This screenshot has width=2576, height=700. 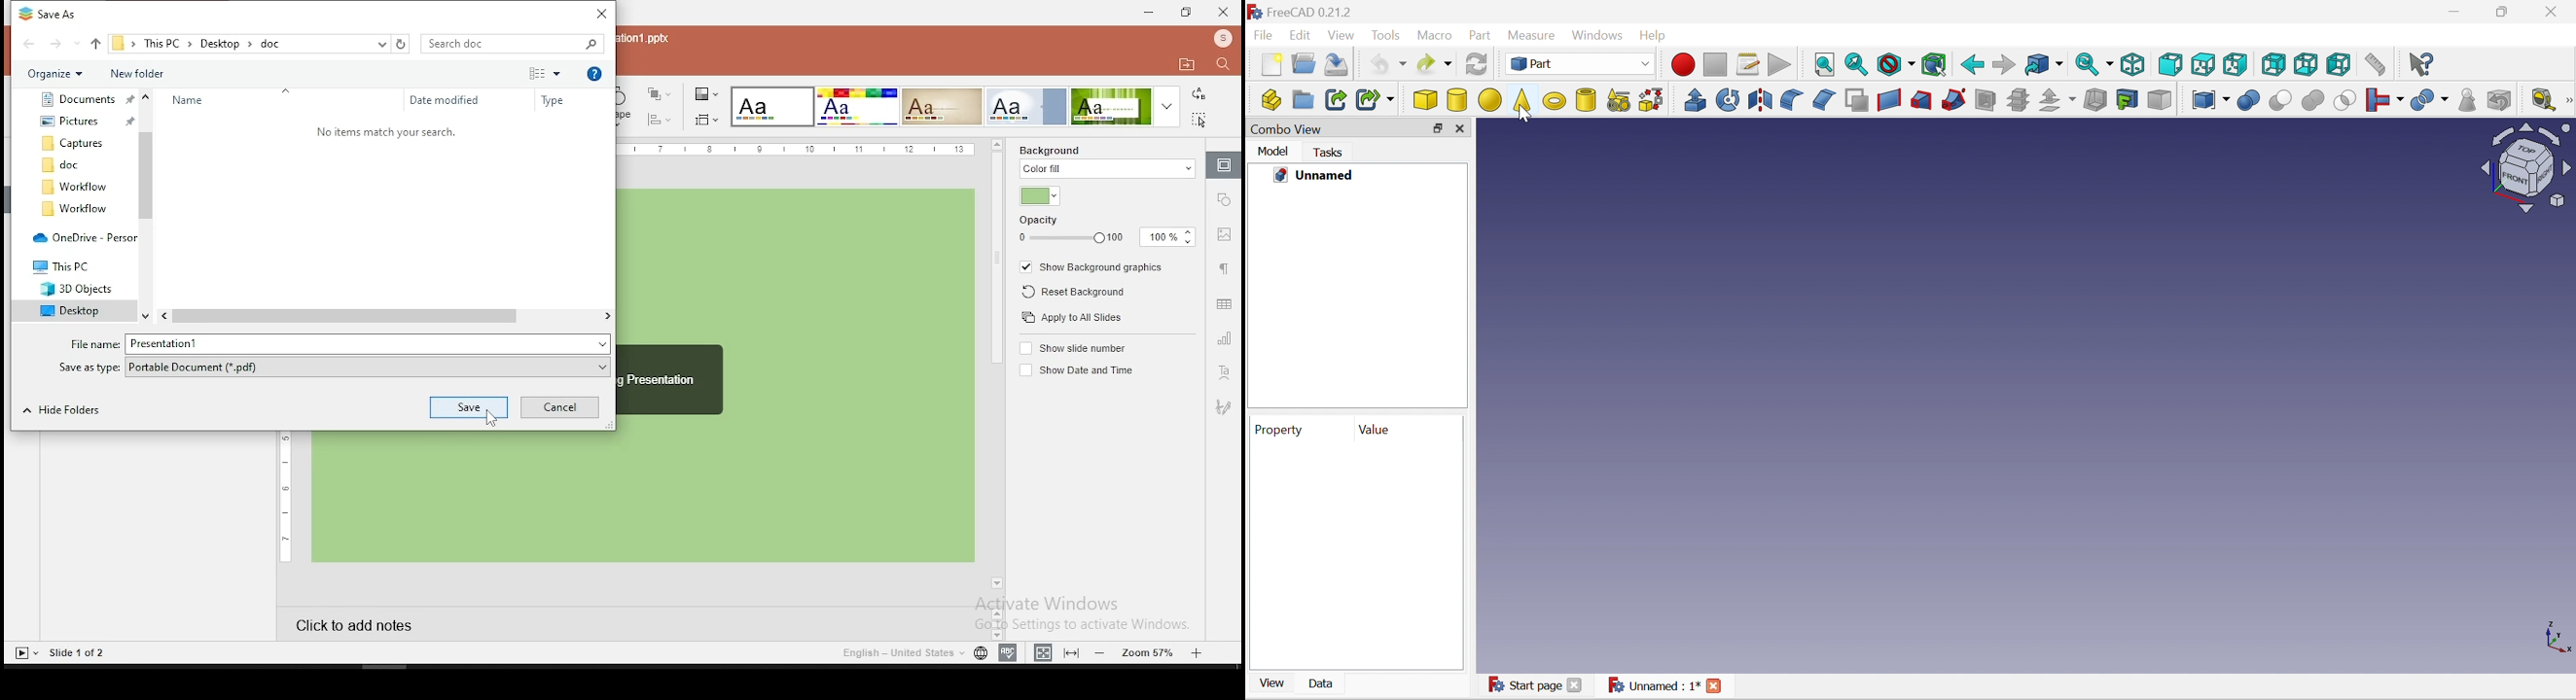 What do you see at coordinates (1952, 100) in the screenshot?
I see `Sweep` at bounding box center [1952, 100].